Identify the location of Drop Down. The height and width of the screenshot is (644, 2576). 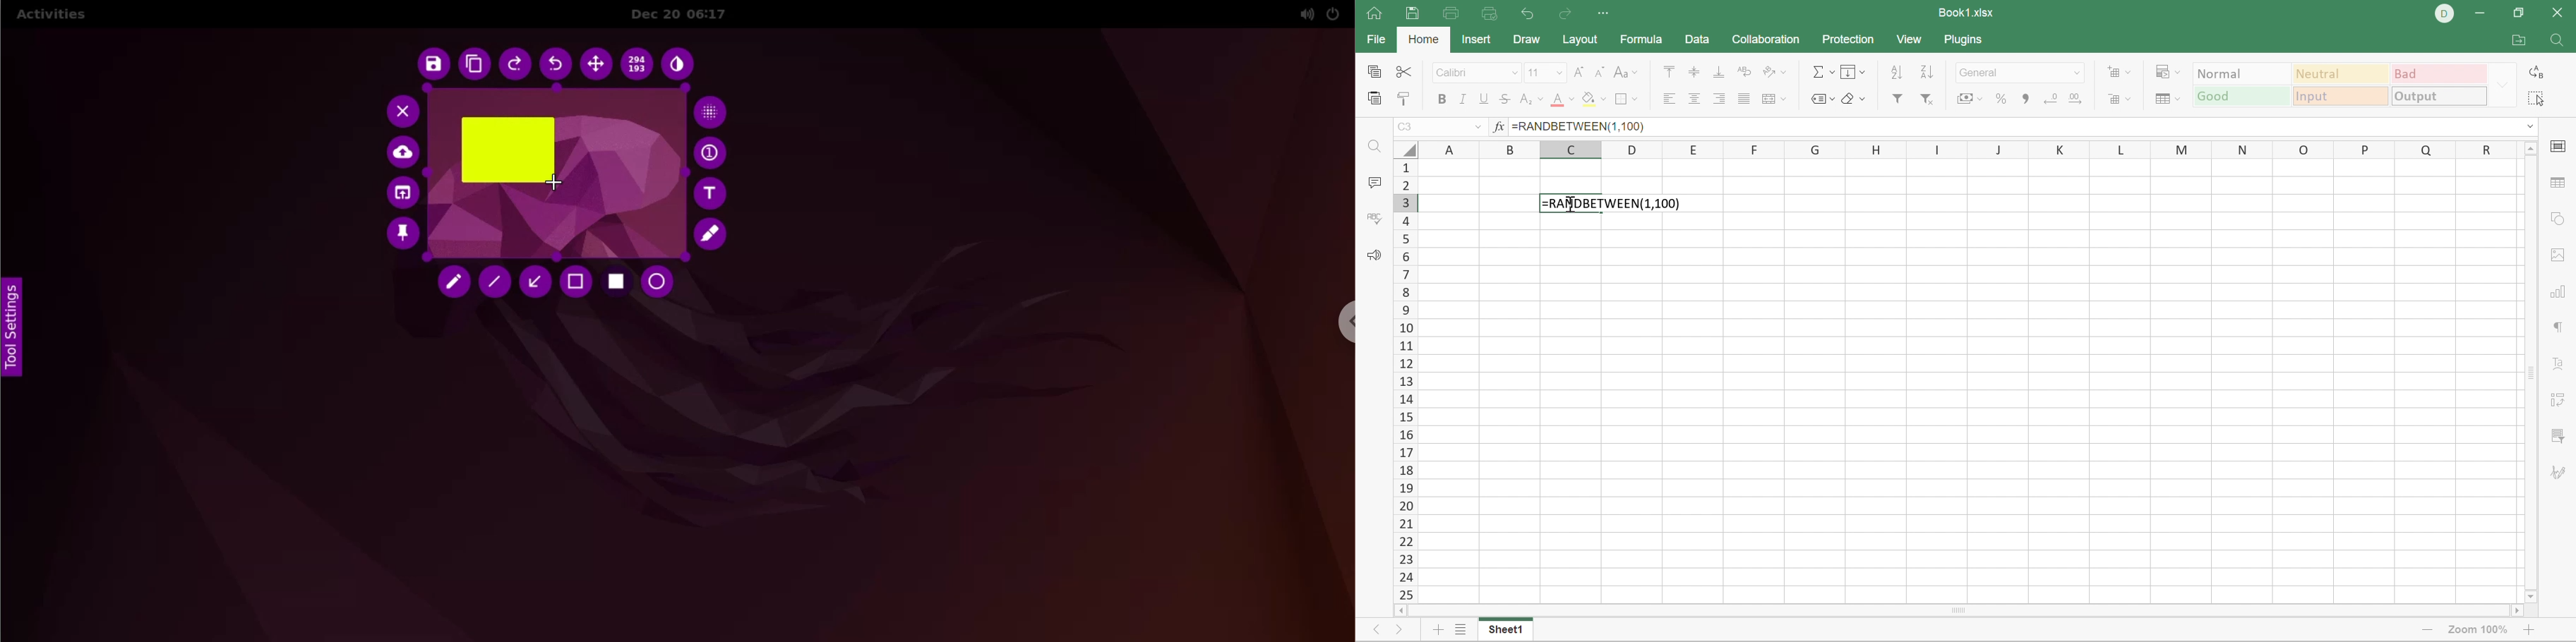
(2502, 85).